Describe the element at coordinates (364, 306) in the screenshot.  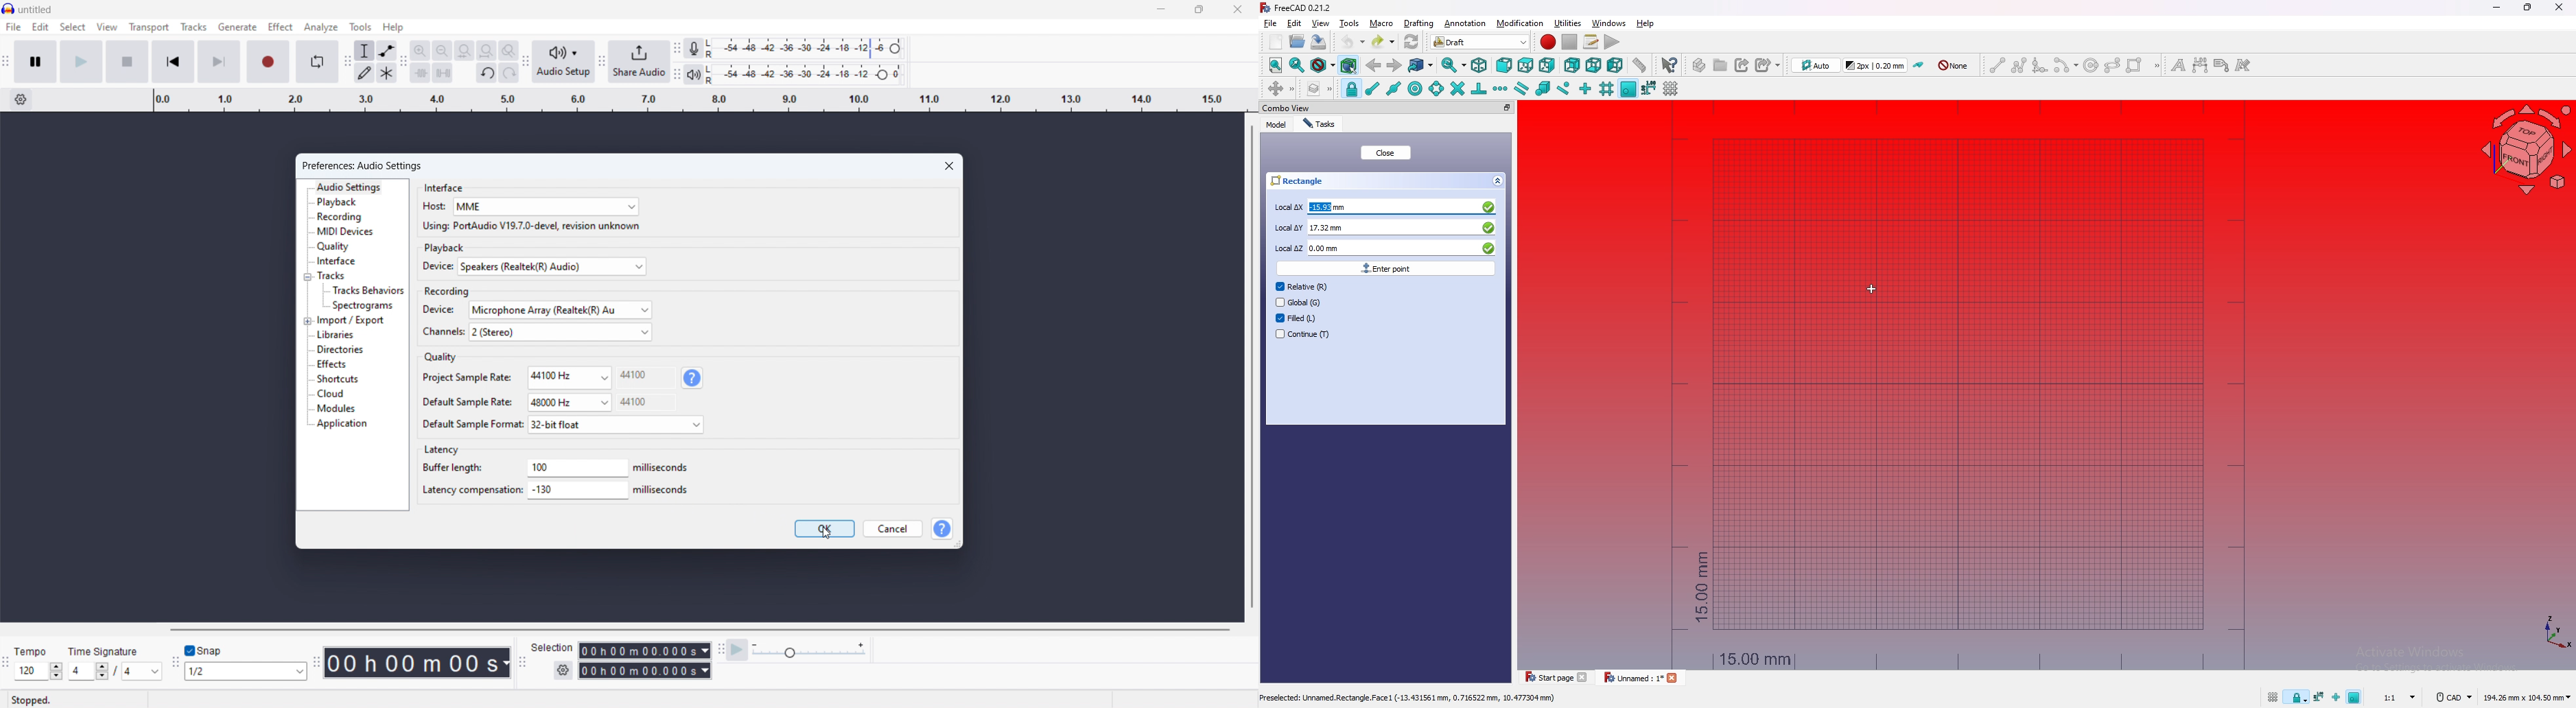
I see `spectograms` at that location.